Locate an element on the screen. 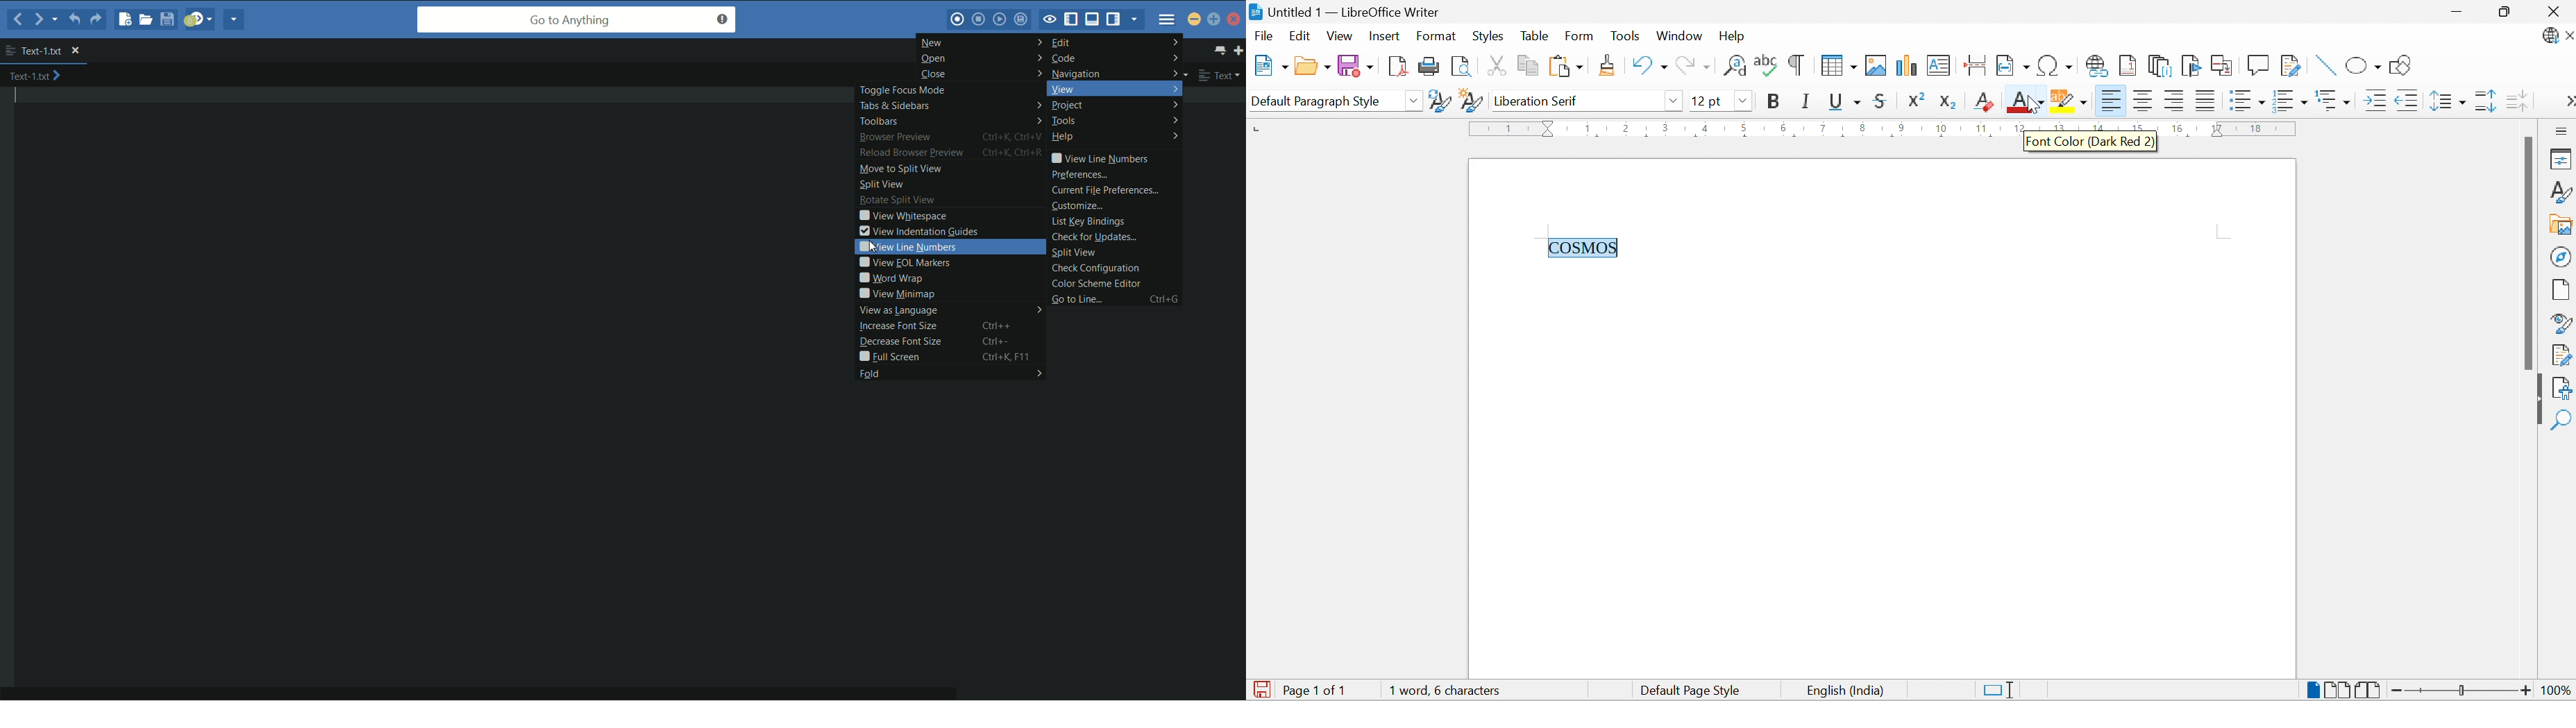 The height and width of the screenshot is (728, 2576). view is located at coordinates (1111, 89).